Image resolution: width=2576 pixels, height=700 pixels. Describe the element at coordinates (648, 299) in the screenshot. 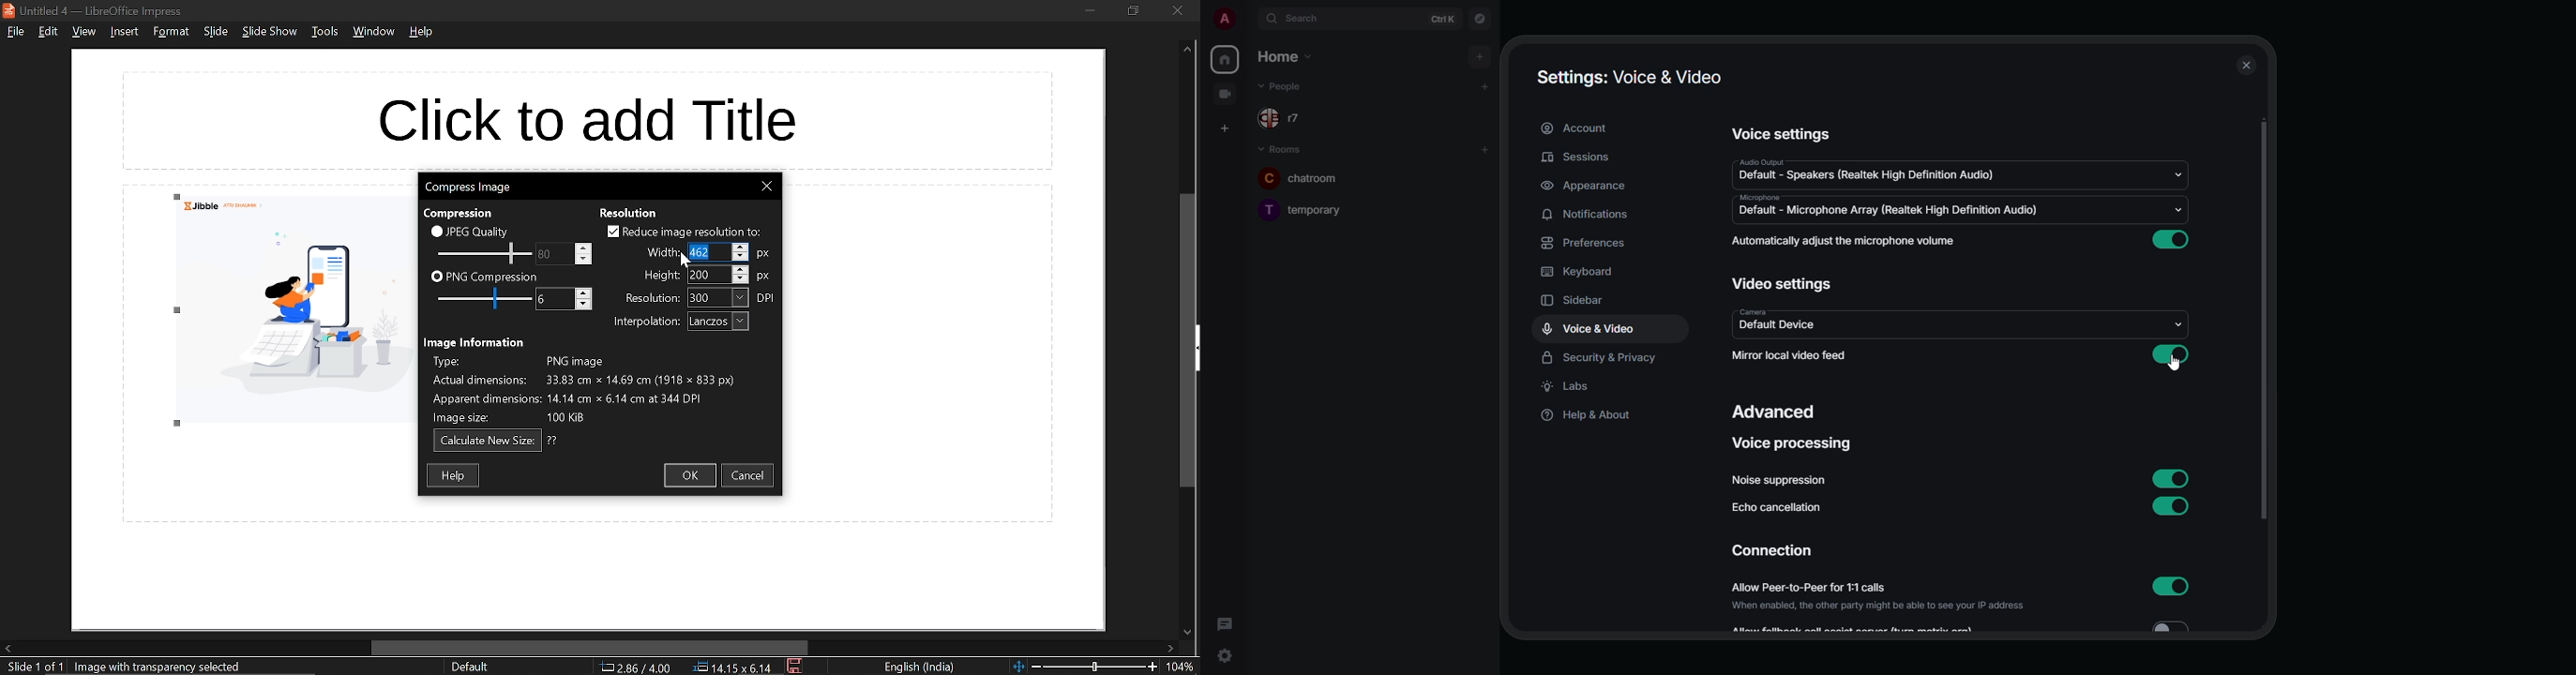

I see `resolution` at that location.